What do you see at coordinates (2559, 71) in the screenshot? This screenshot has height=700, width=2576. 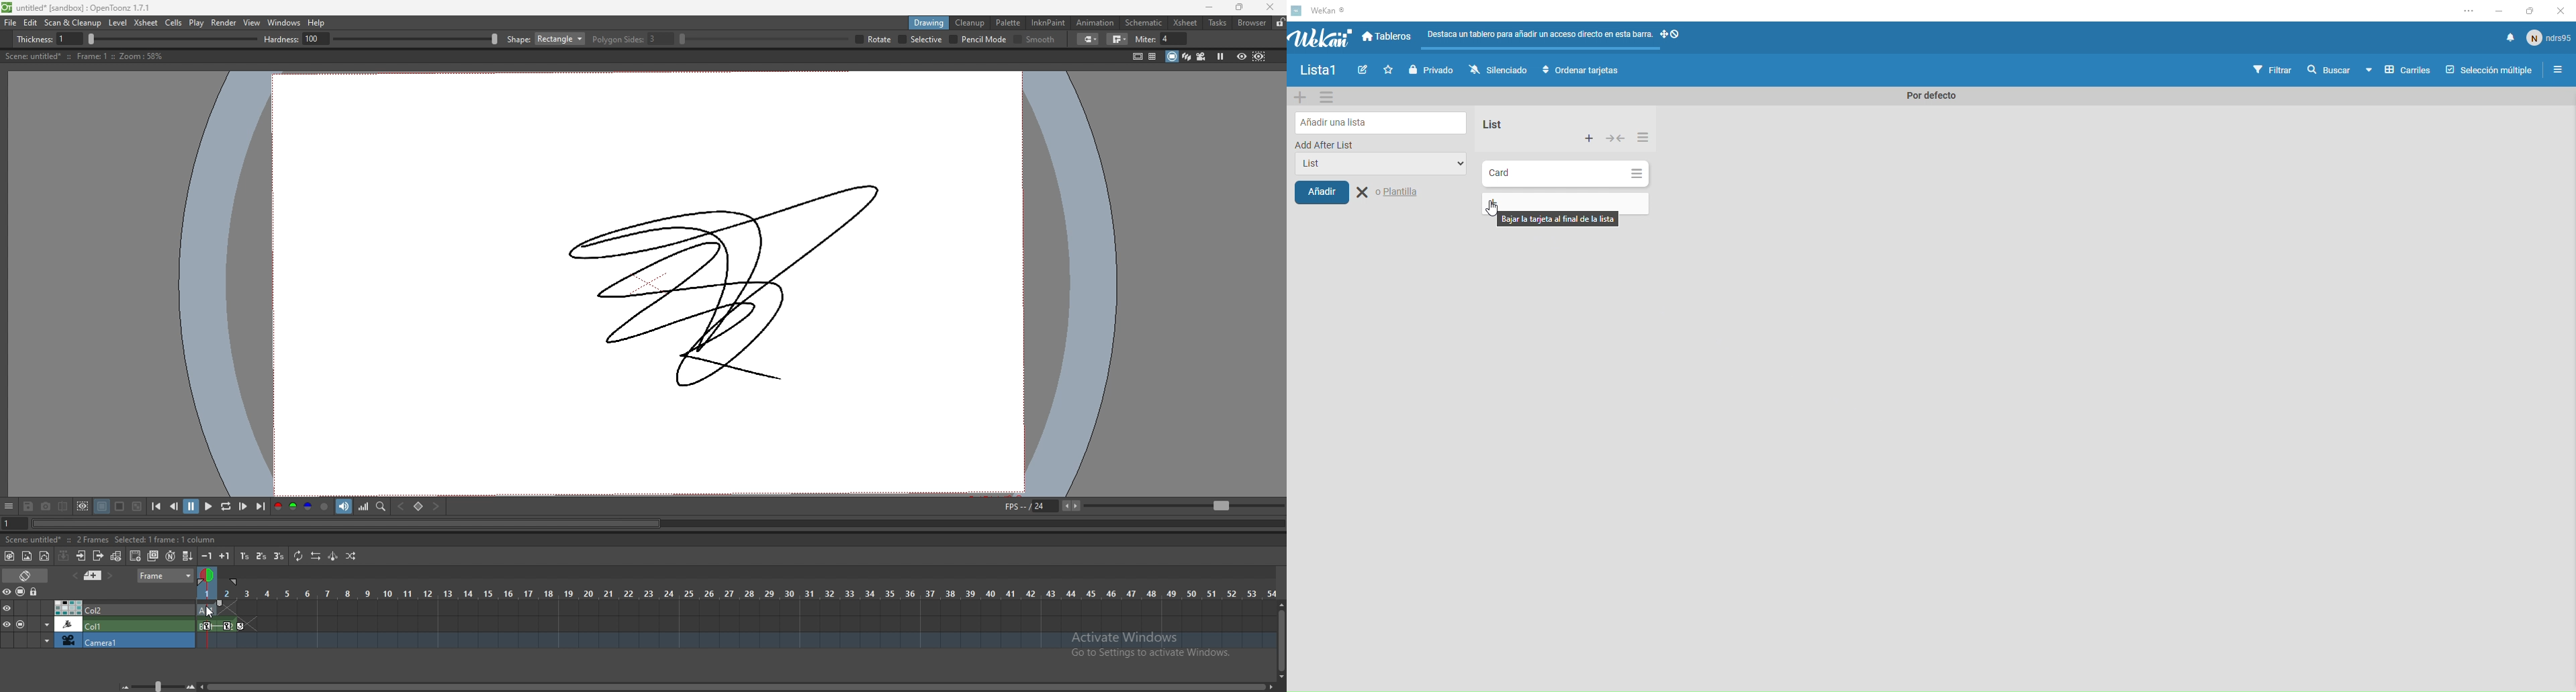 I see `Menu` at bounding box center [2559, 71].